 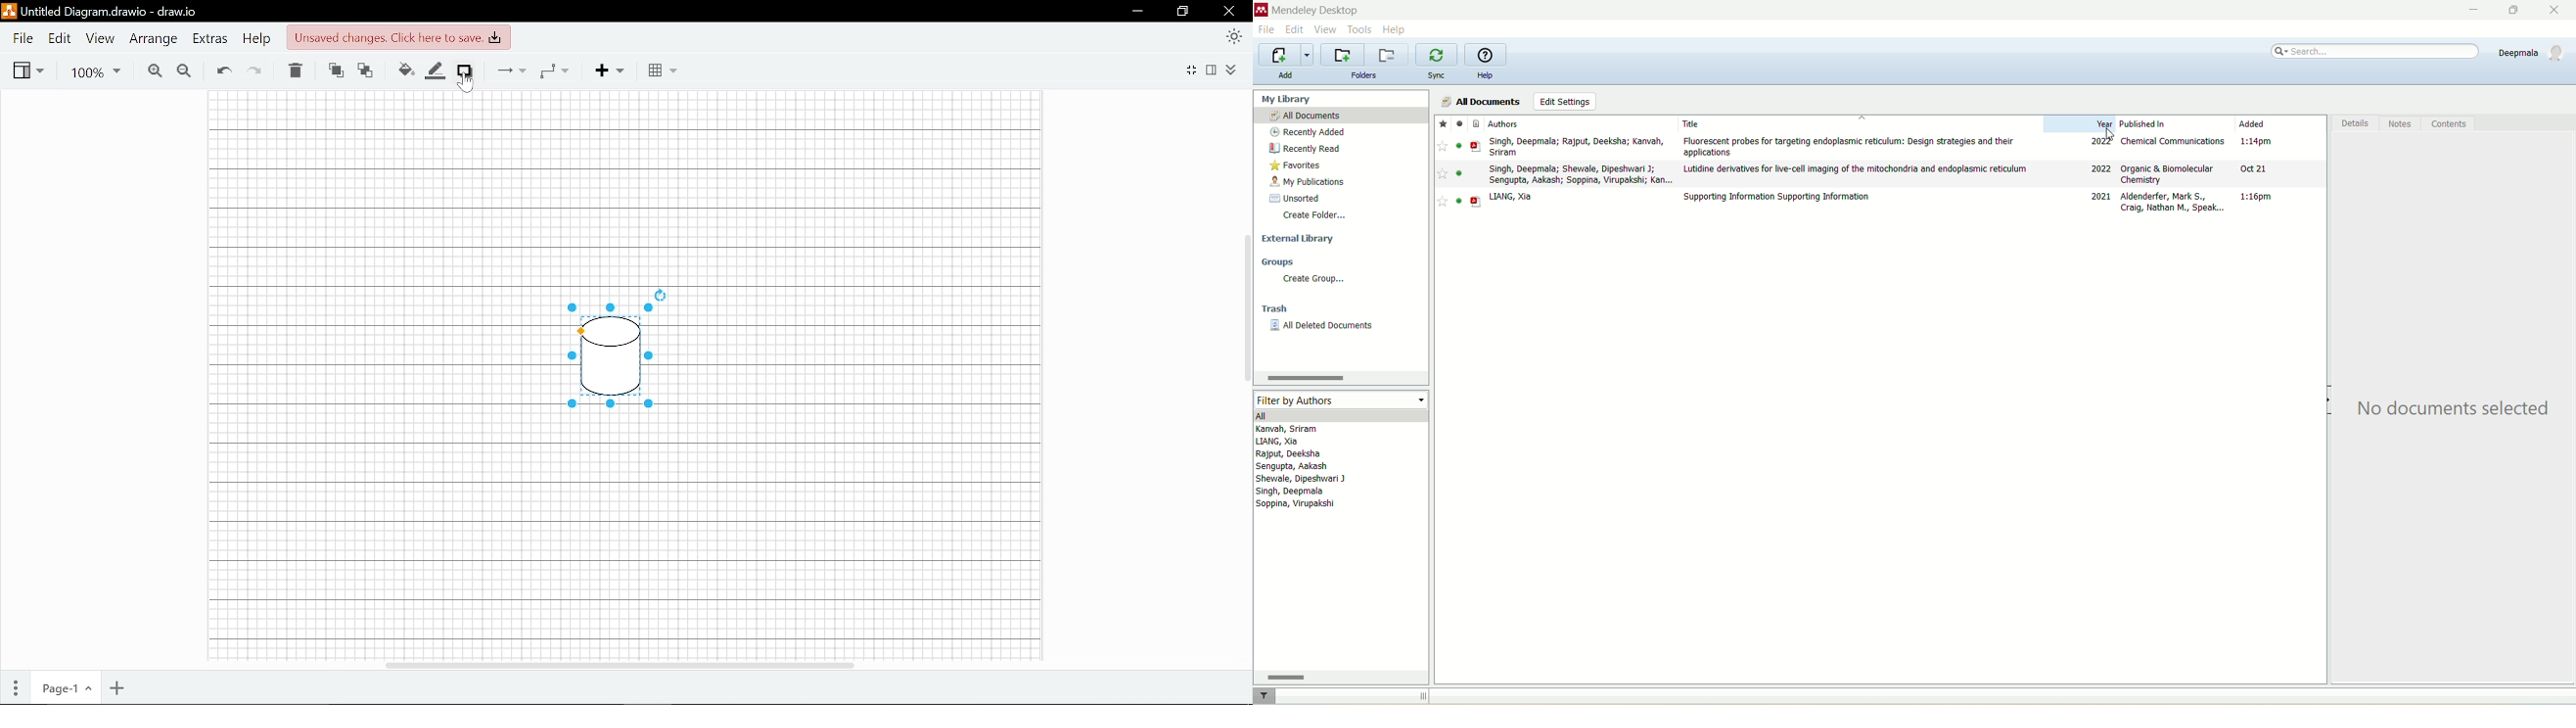 I want to click on LIANG, Xia, so click(x=1517, y=197).